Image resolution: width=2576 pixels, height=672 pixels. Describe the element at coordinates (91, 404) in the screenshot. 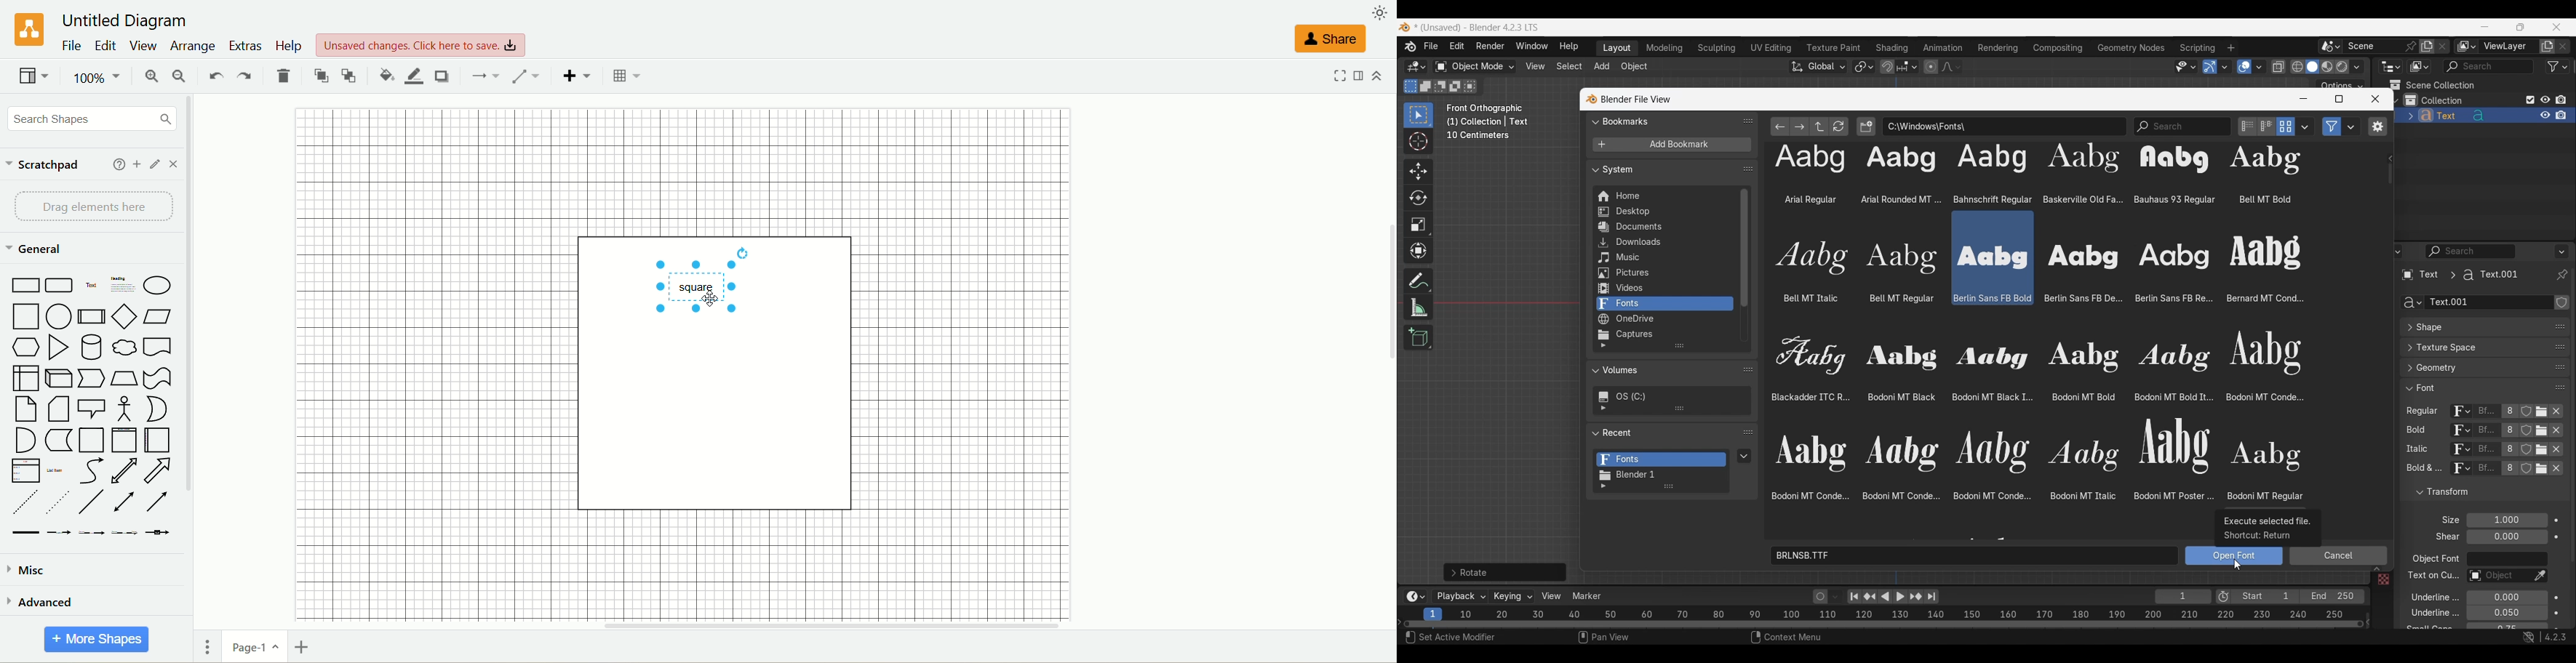

I see `shapes` at that location.